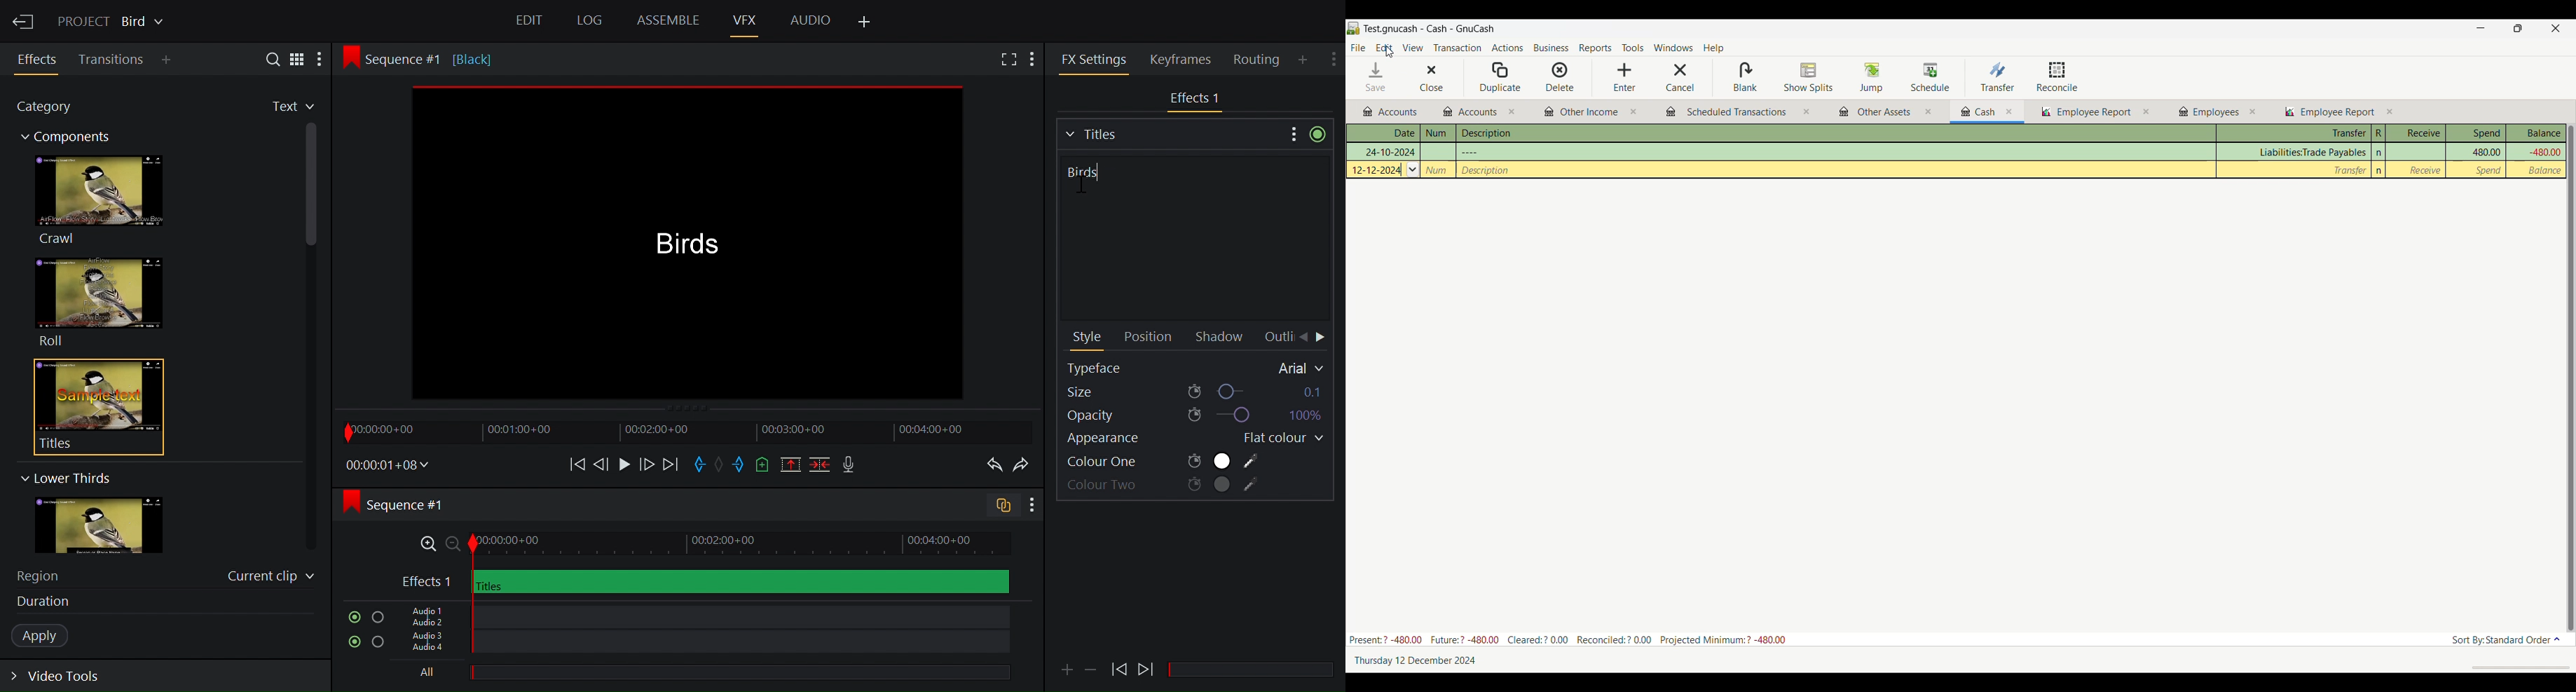  I want to click on Move Back, so click(1303, 338).